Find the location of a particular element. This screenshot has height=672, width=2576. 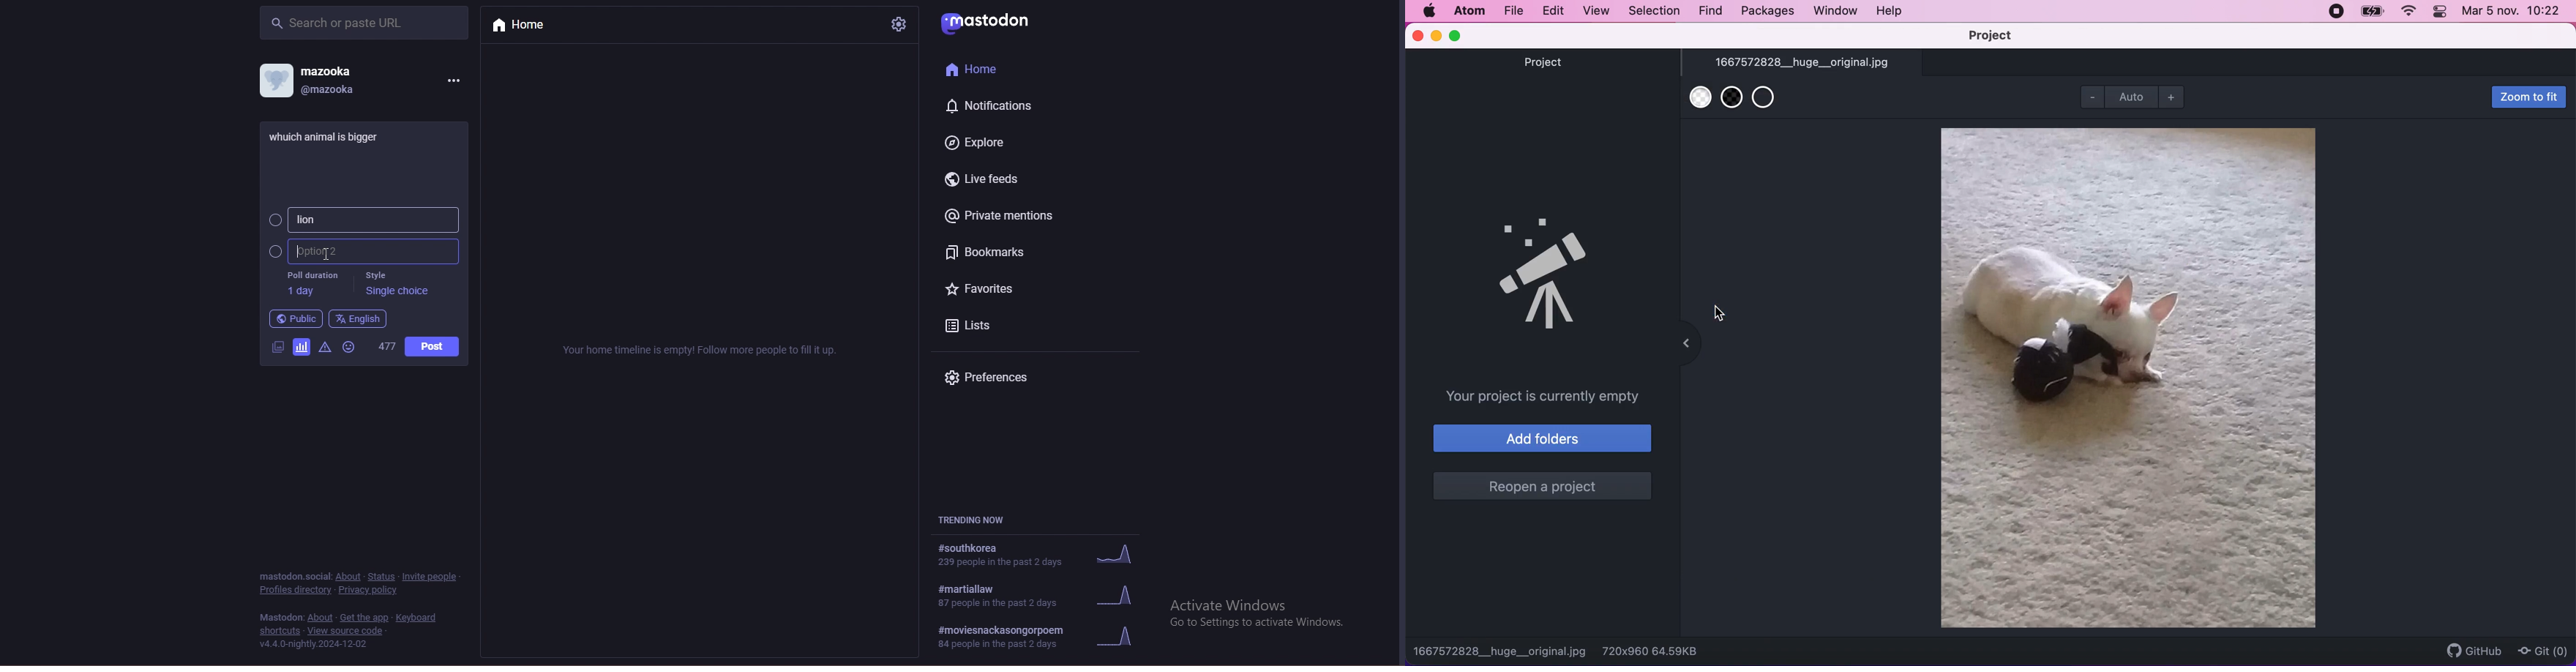

git is located at coordinates (2546, 650).